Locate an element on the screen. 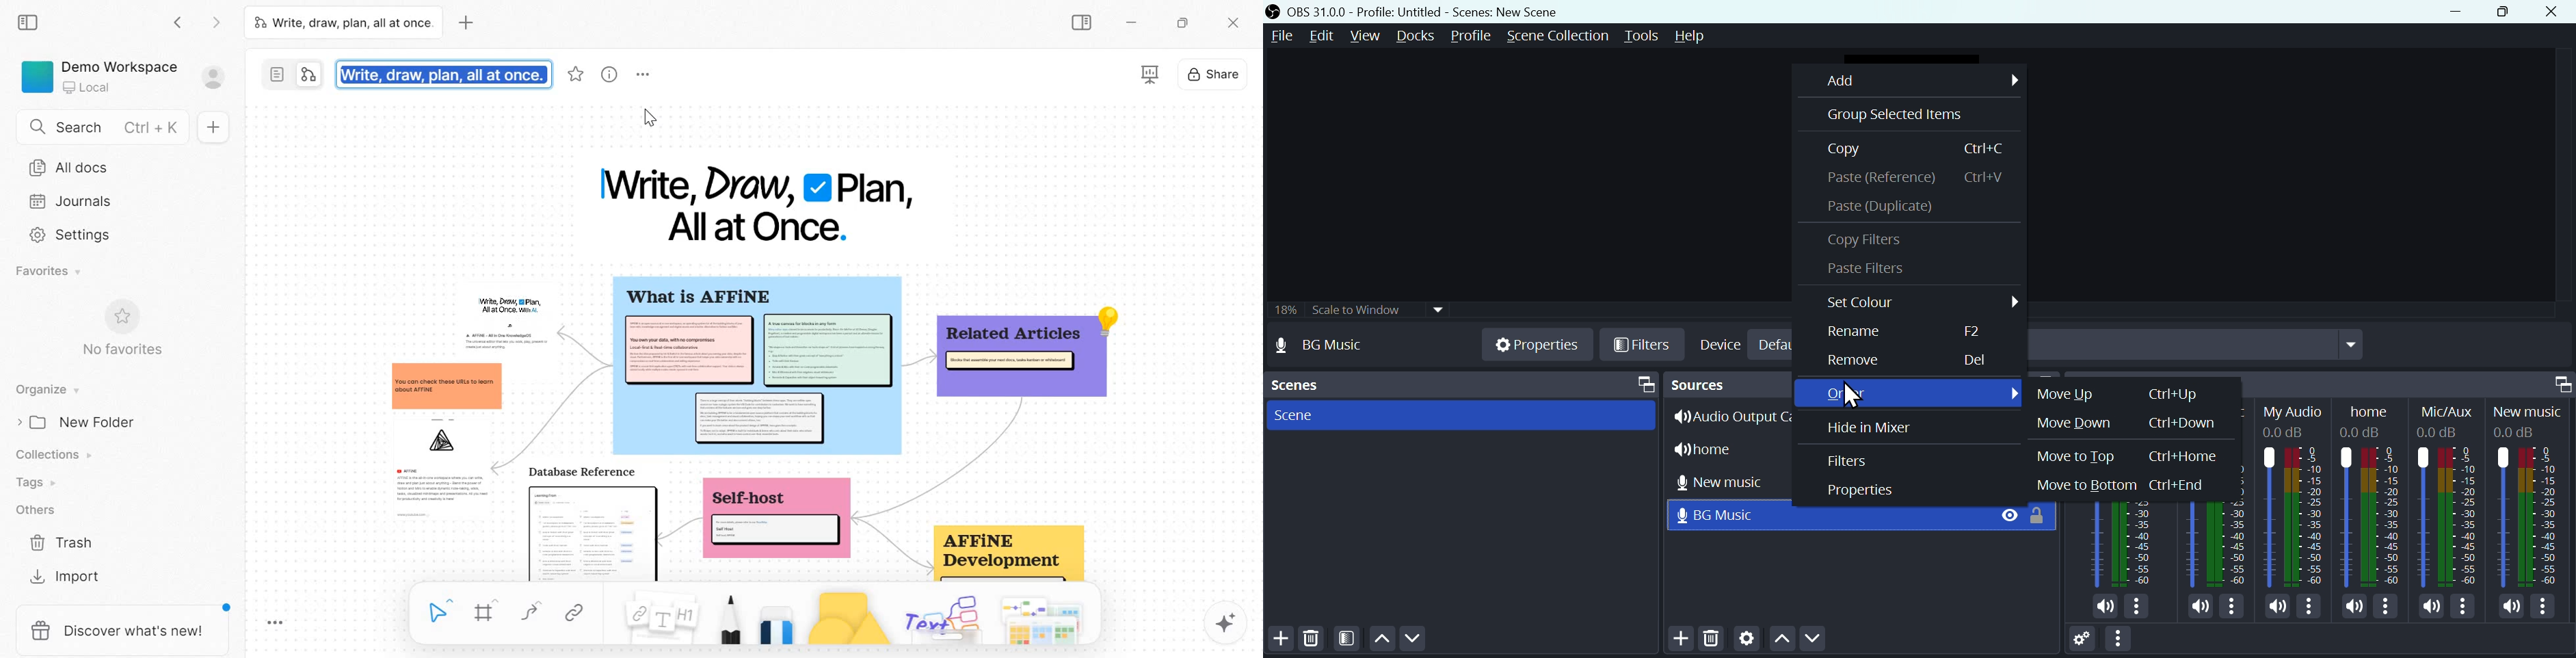 This screenshot has height=672, width=2576. Paste is located at coordinates (1912, 176).